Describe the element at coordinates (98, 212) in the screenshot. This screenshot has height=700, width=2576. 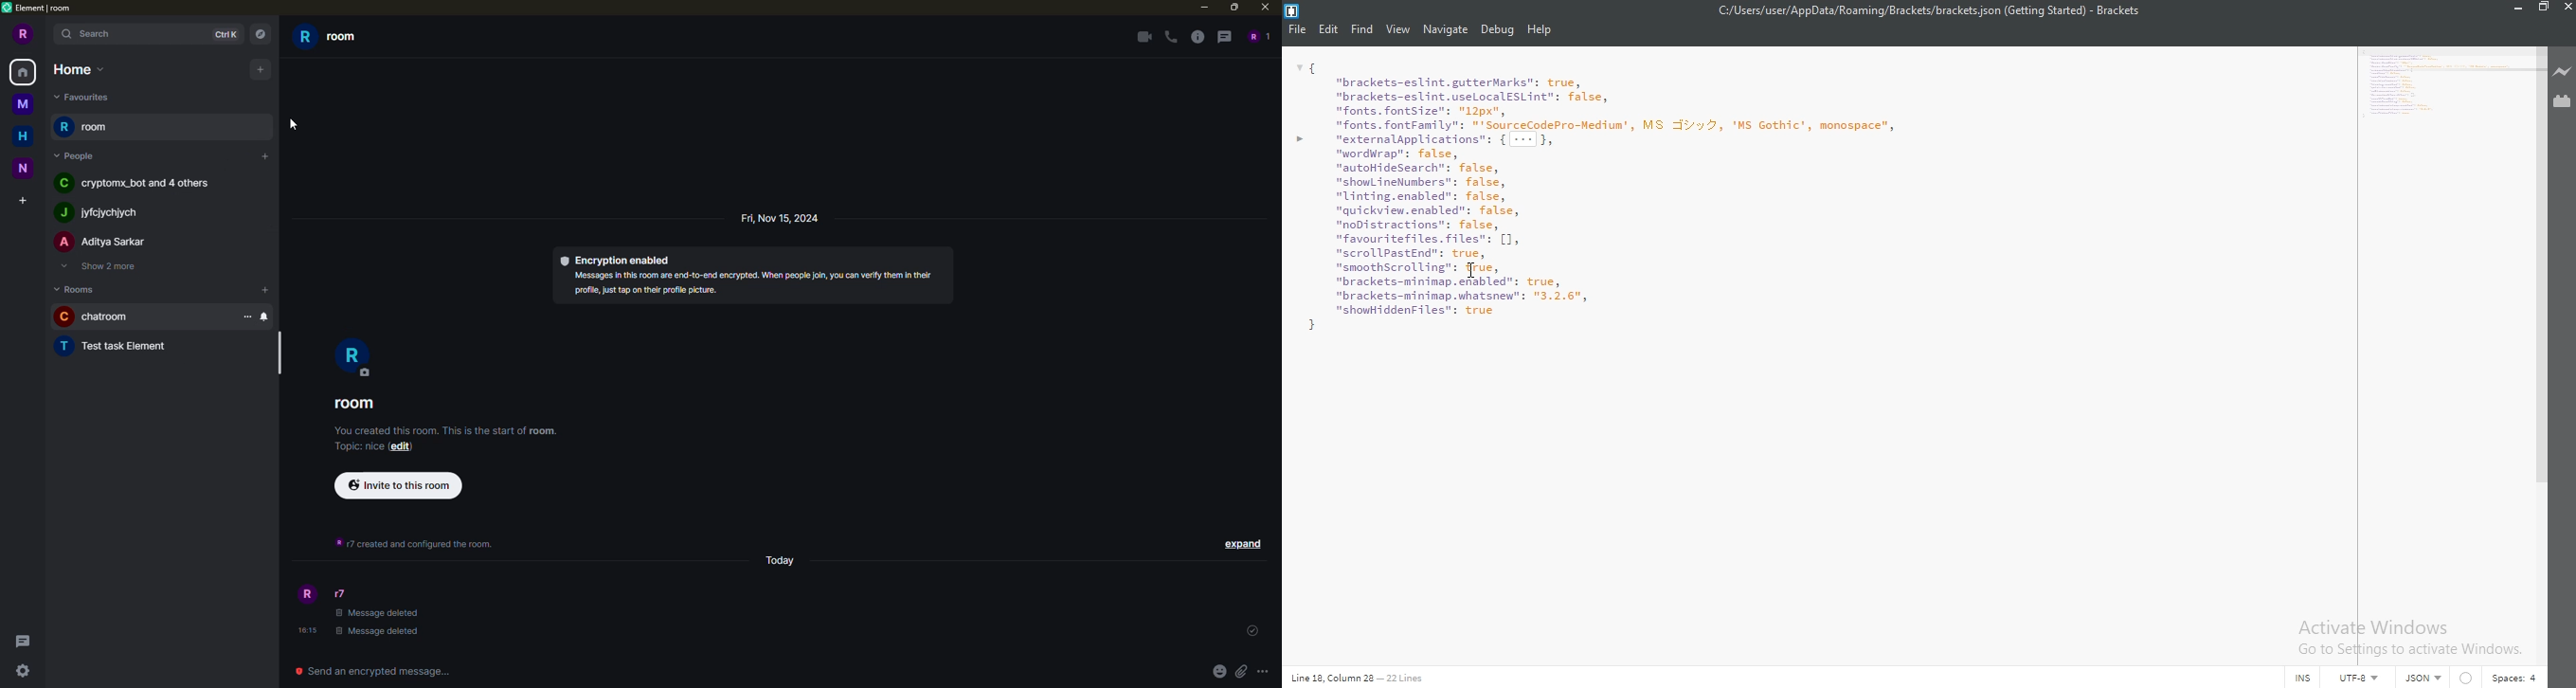
I see `J jyfciychjych` at that location.